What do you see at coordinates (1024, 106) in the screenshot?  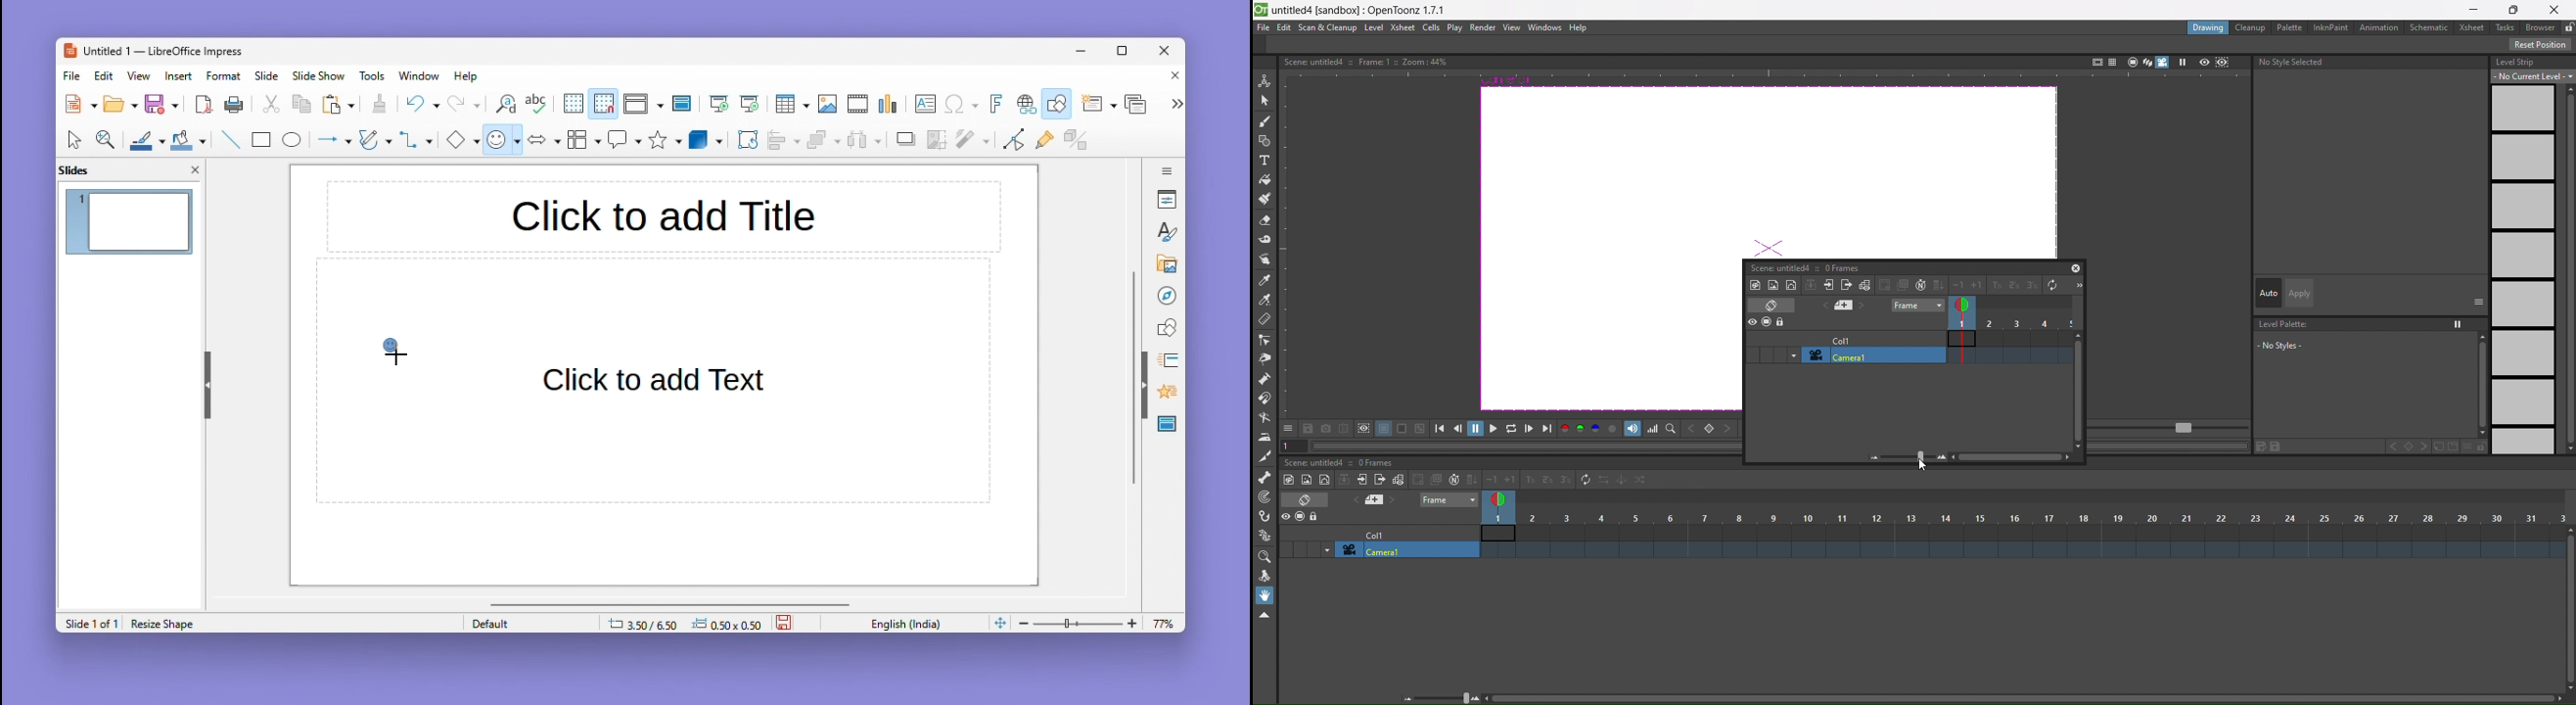 I see `Hyperlink` at bounding box center [1024, 106].